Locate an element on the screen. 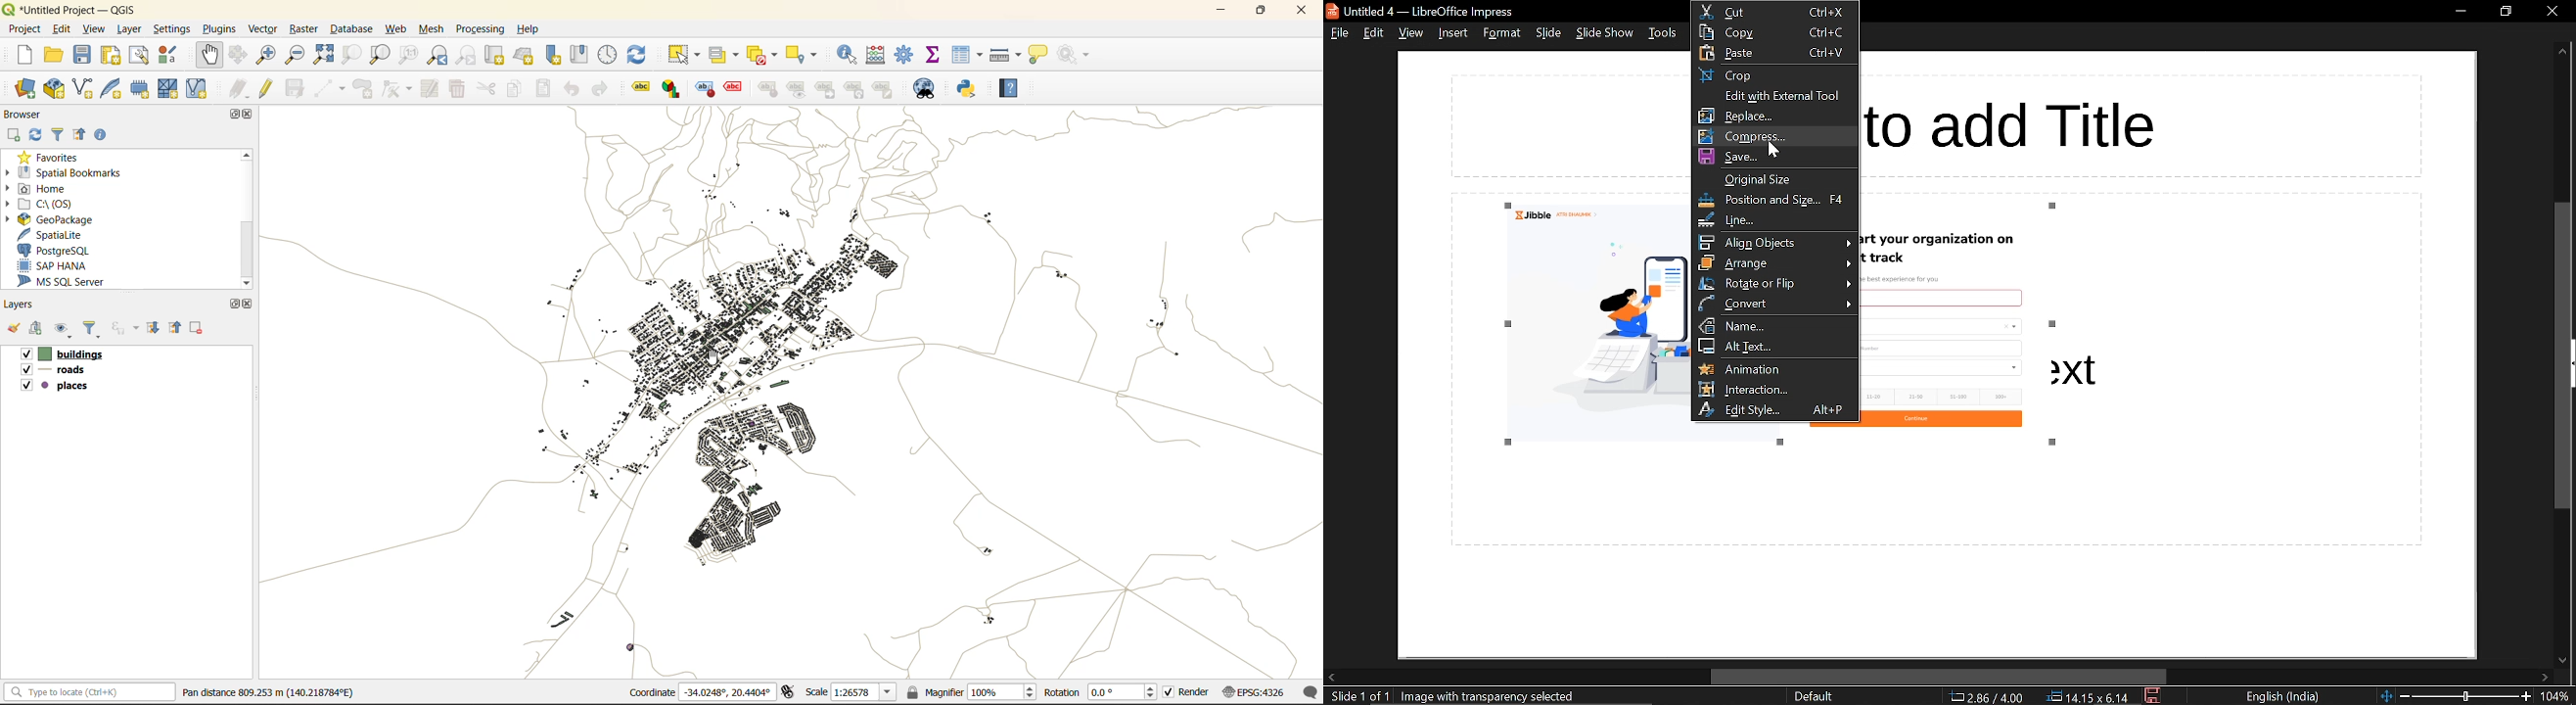 Image resolution: width=2576 pixels, height=728 pixels. co-ordinate is located at coordinates (1987, 696).